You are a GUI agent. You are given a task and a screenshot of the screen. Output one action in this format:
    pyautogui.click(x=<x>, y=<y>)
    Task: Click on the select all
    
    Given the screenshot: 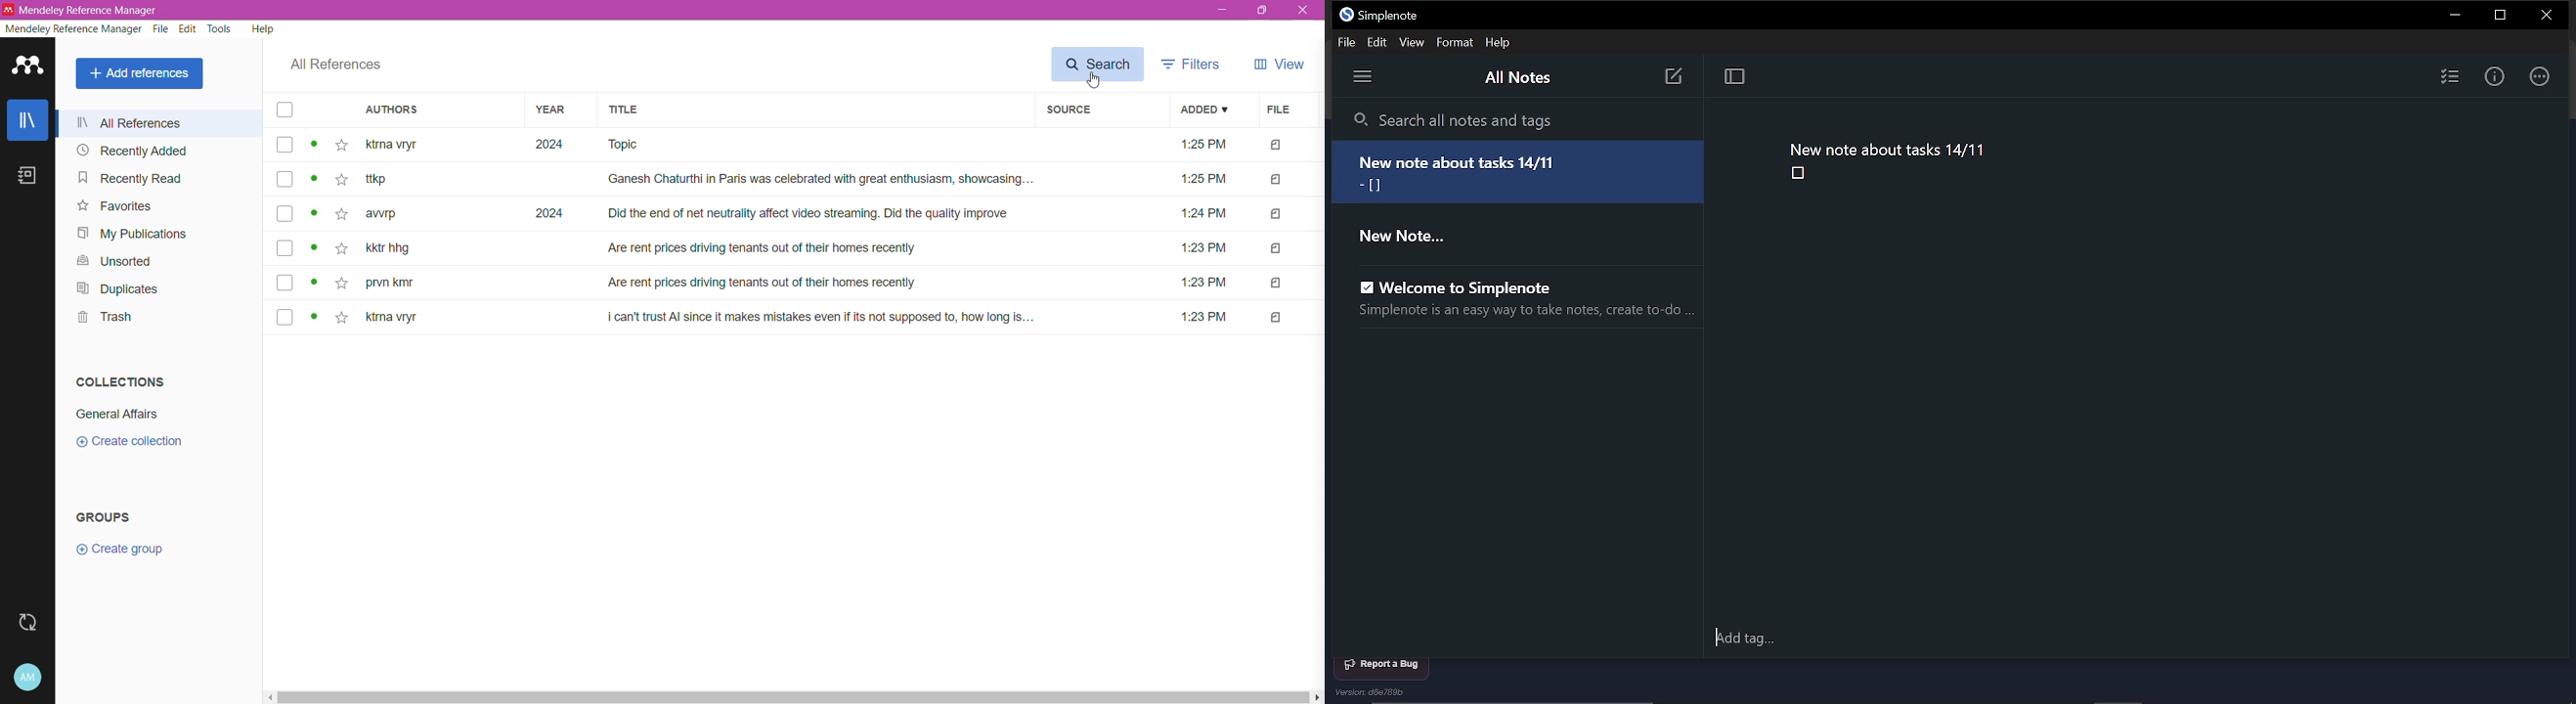 What is the action you would take?
    pyautogui.click(x=286, y=112)
    